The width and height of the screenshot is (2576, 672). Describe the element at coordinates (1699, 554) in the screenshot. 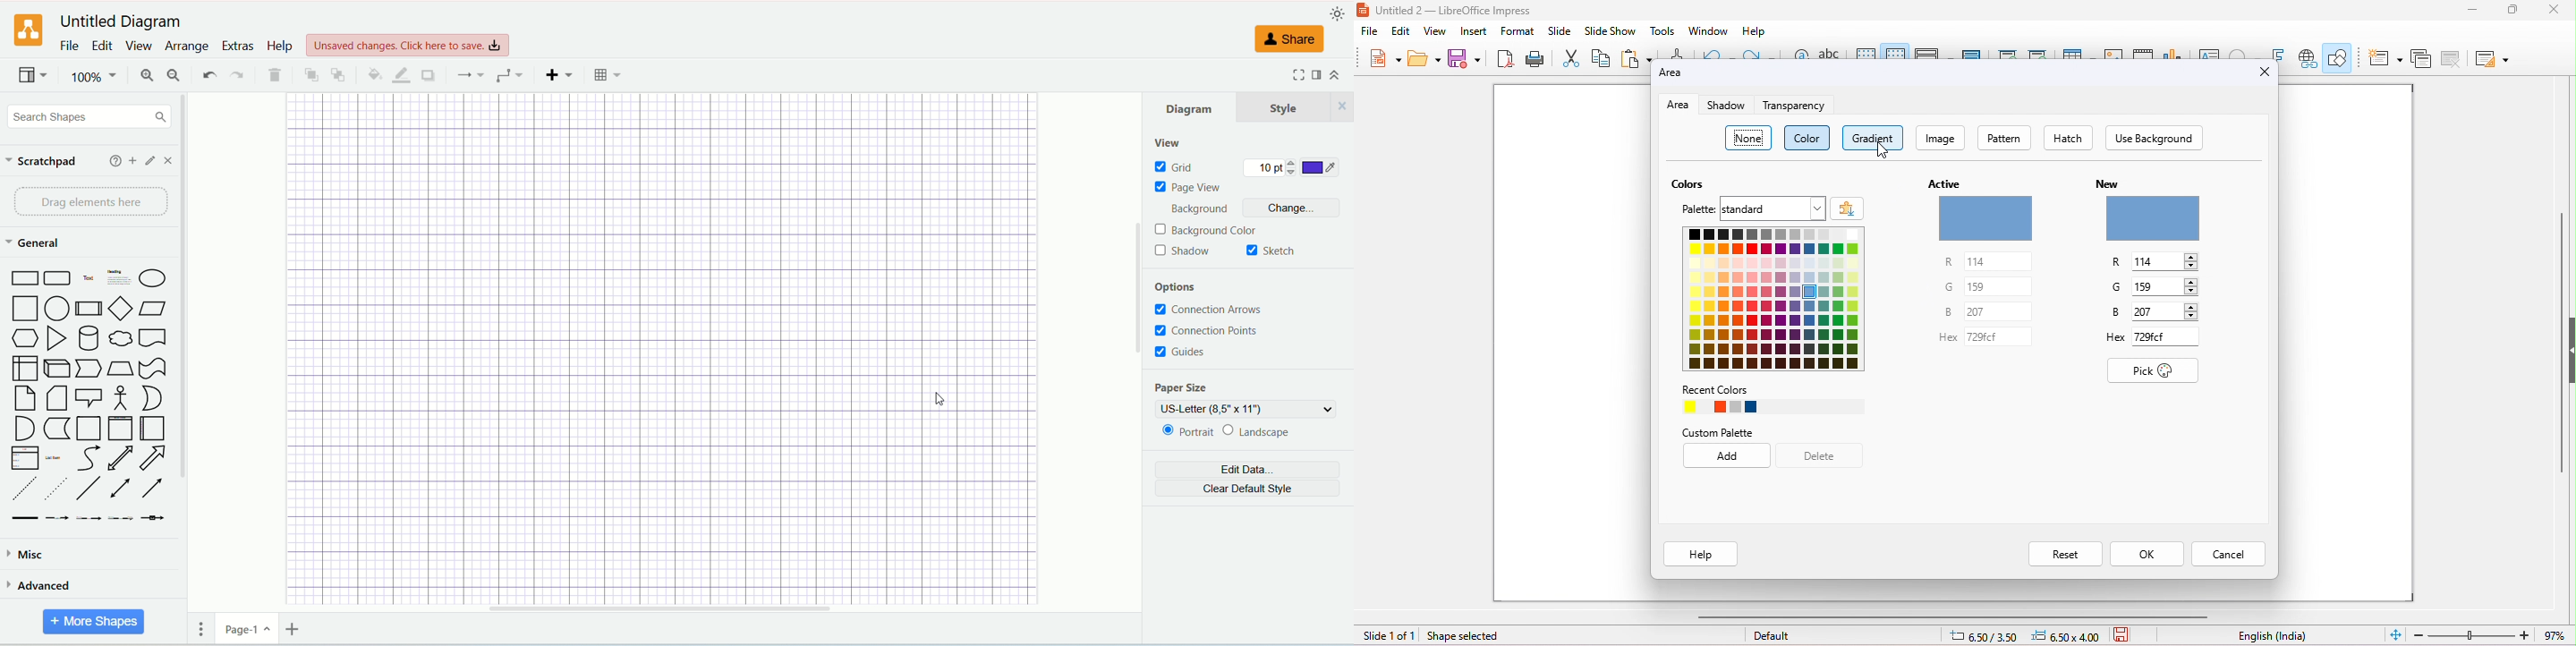

I see `help` at that location.